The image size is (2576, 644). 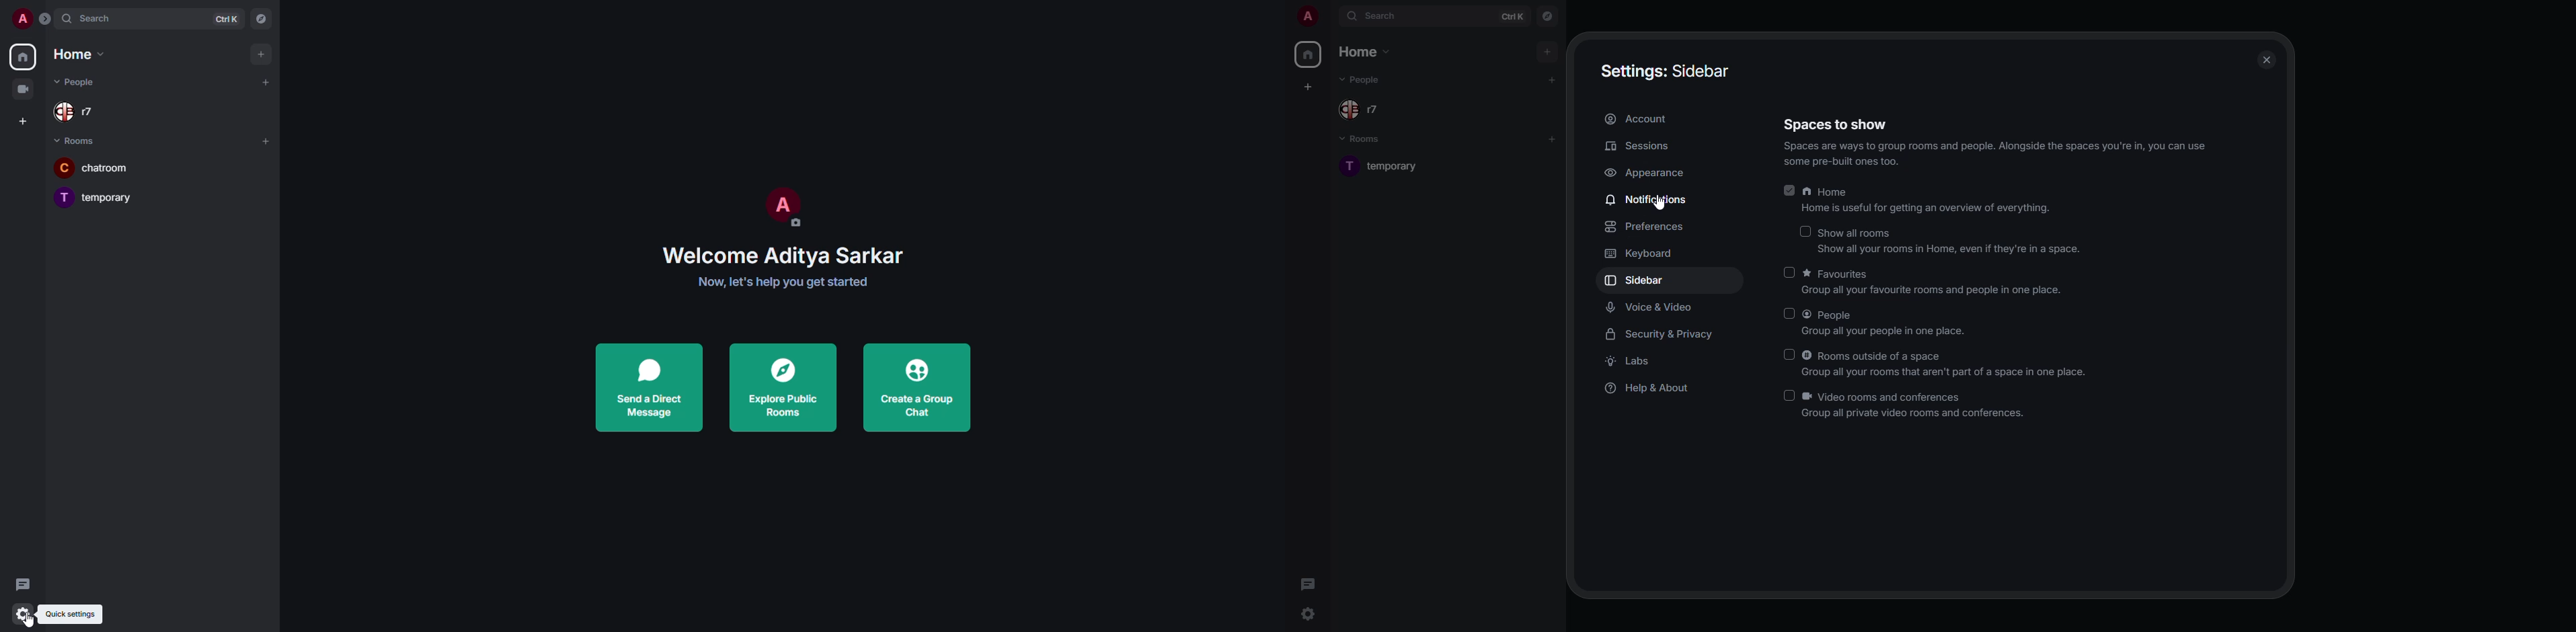 What do you see at coordinates (262, 20) in the screenshot?
I see `navigator` at bounding box center [262, 20].